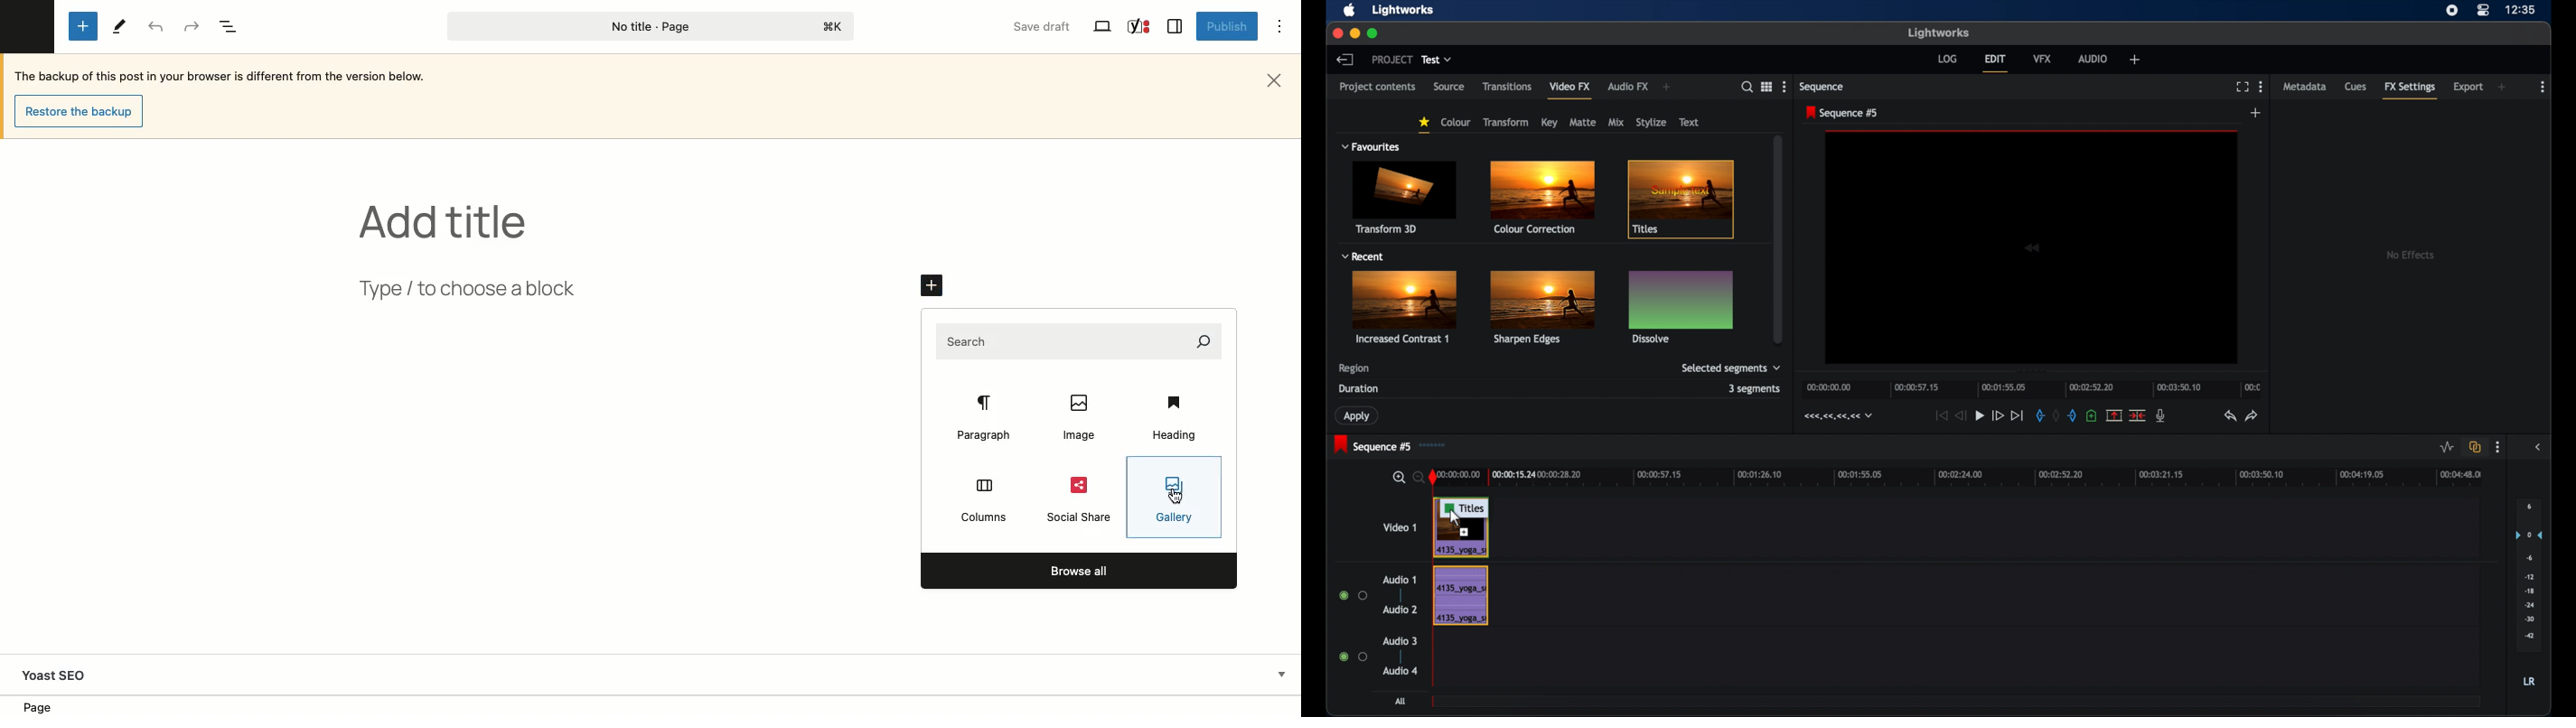 The image size is (2576, 728). I want to click on rewind, so click(1962, 416).